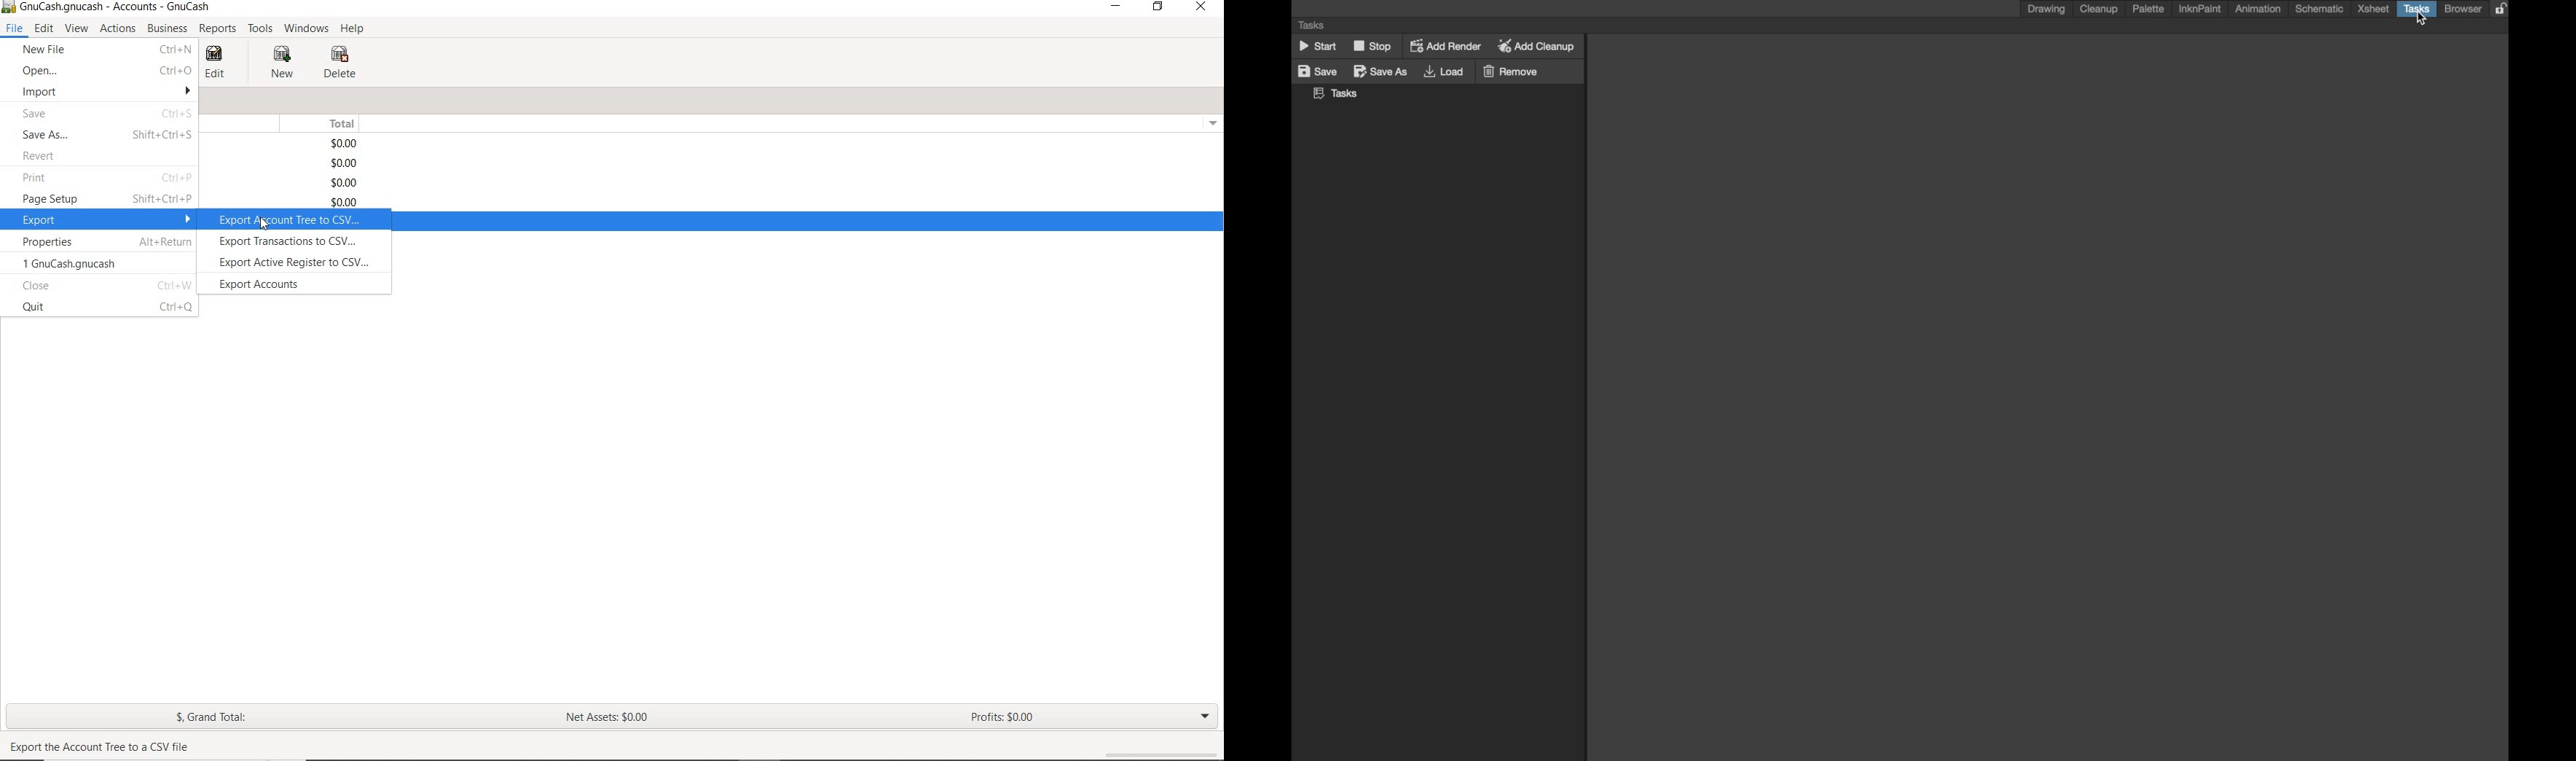  What do you see at coordinates (111, 8) in the screenshot?
I see `SYSTEM NAME` at bounding box center [111, 8].